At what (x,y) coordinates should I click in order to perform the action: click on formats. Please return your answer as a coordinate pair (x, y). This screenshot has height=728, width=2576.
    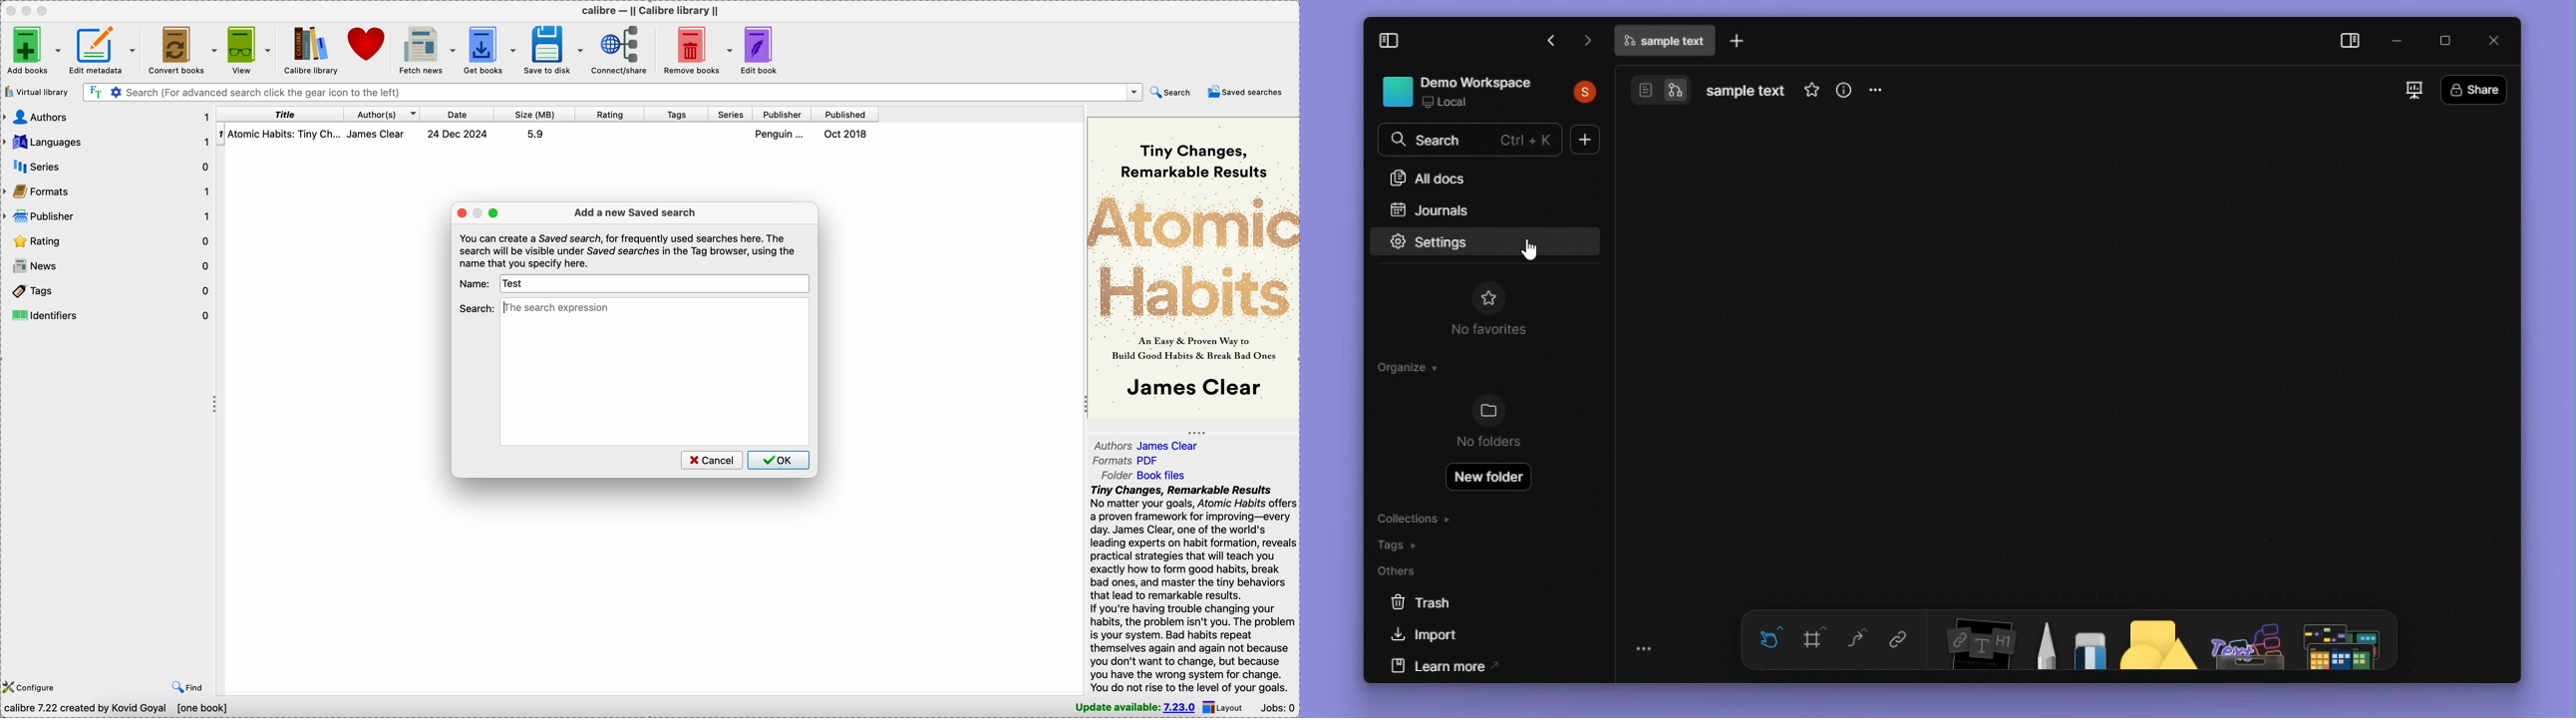
    Looking at the image, I should click on (109, 193).